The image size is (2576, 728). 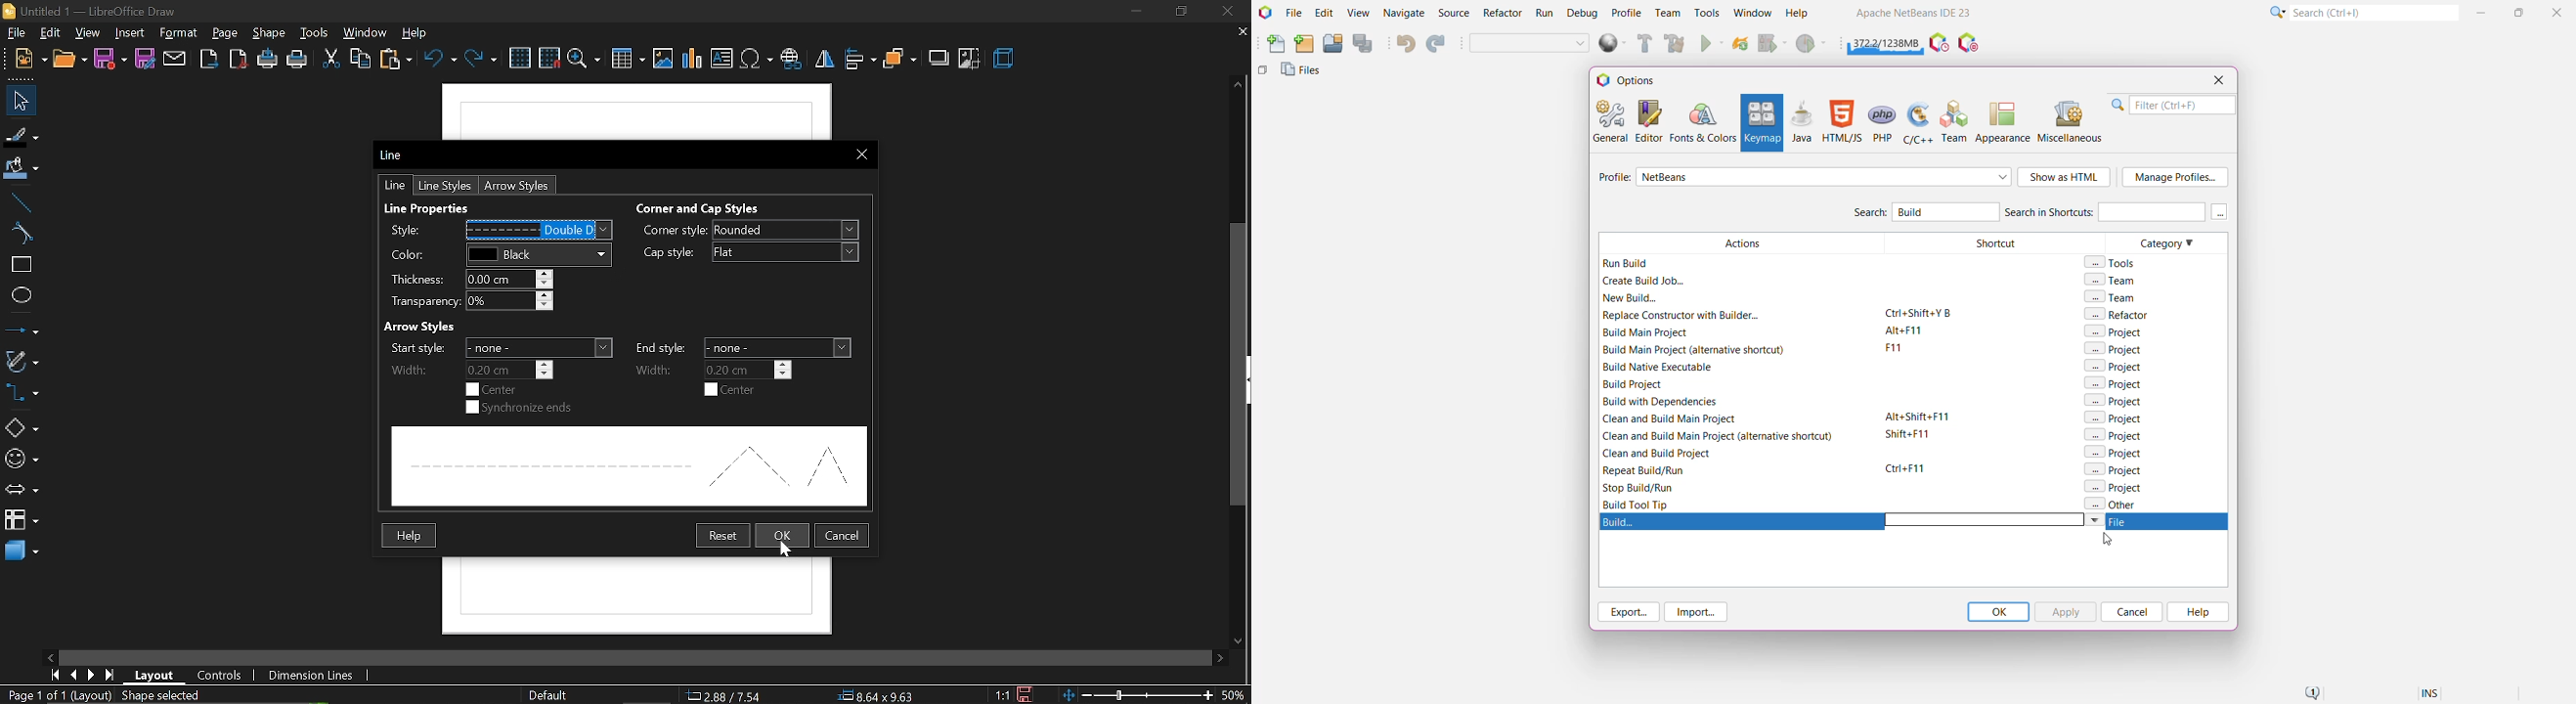 I want to click on align, so click(x=861, y=59).